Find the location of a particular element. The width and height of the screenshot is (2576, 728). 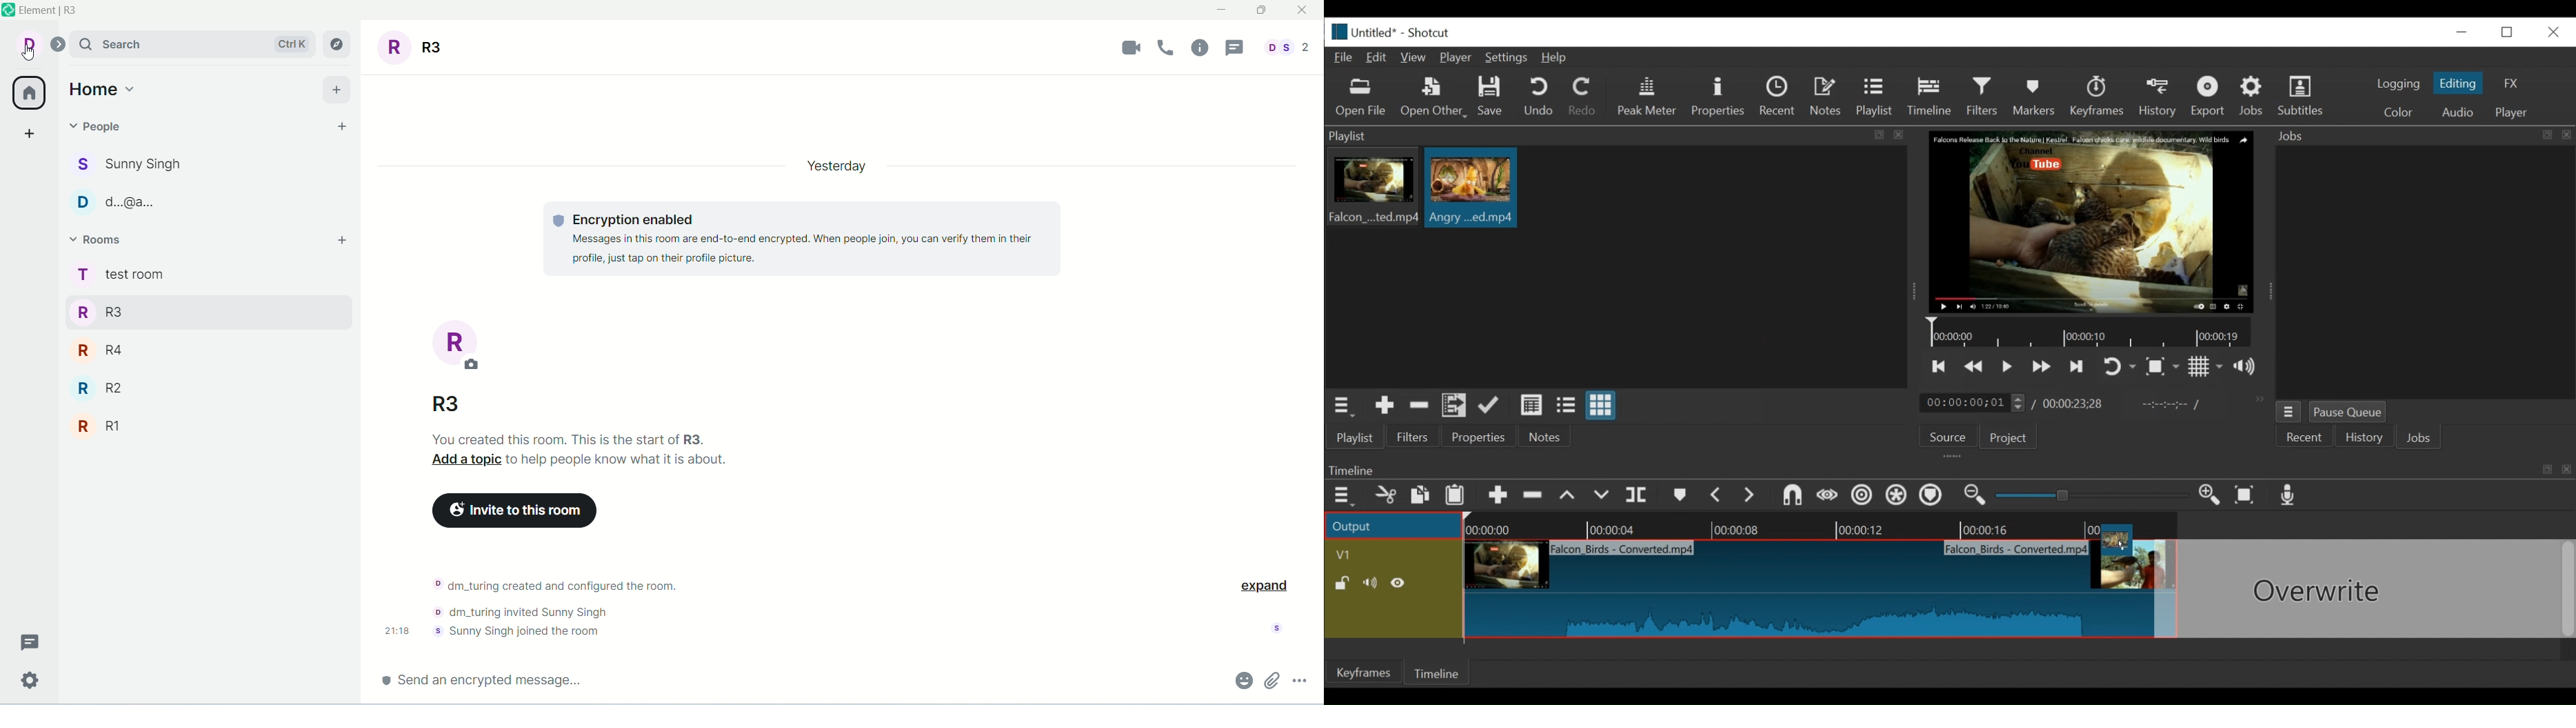

player is located at coordinates (2513, 113).